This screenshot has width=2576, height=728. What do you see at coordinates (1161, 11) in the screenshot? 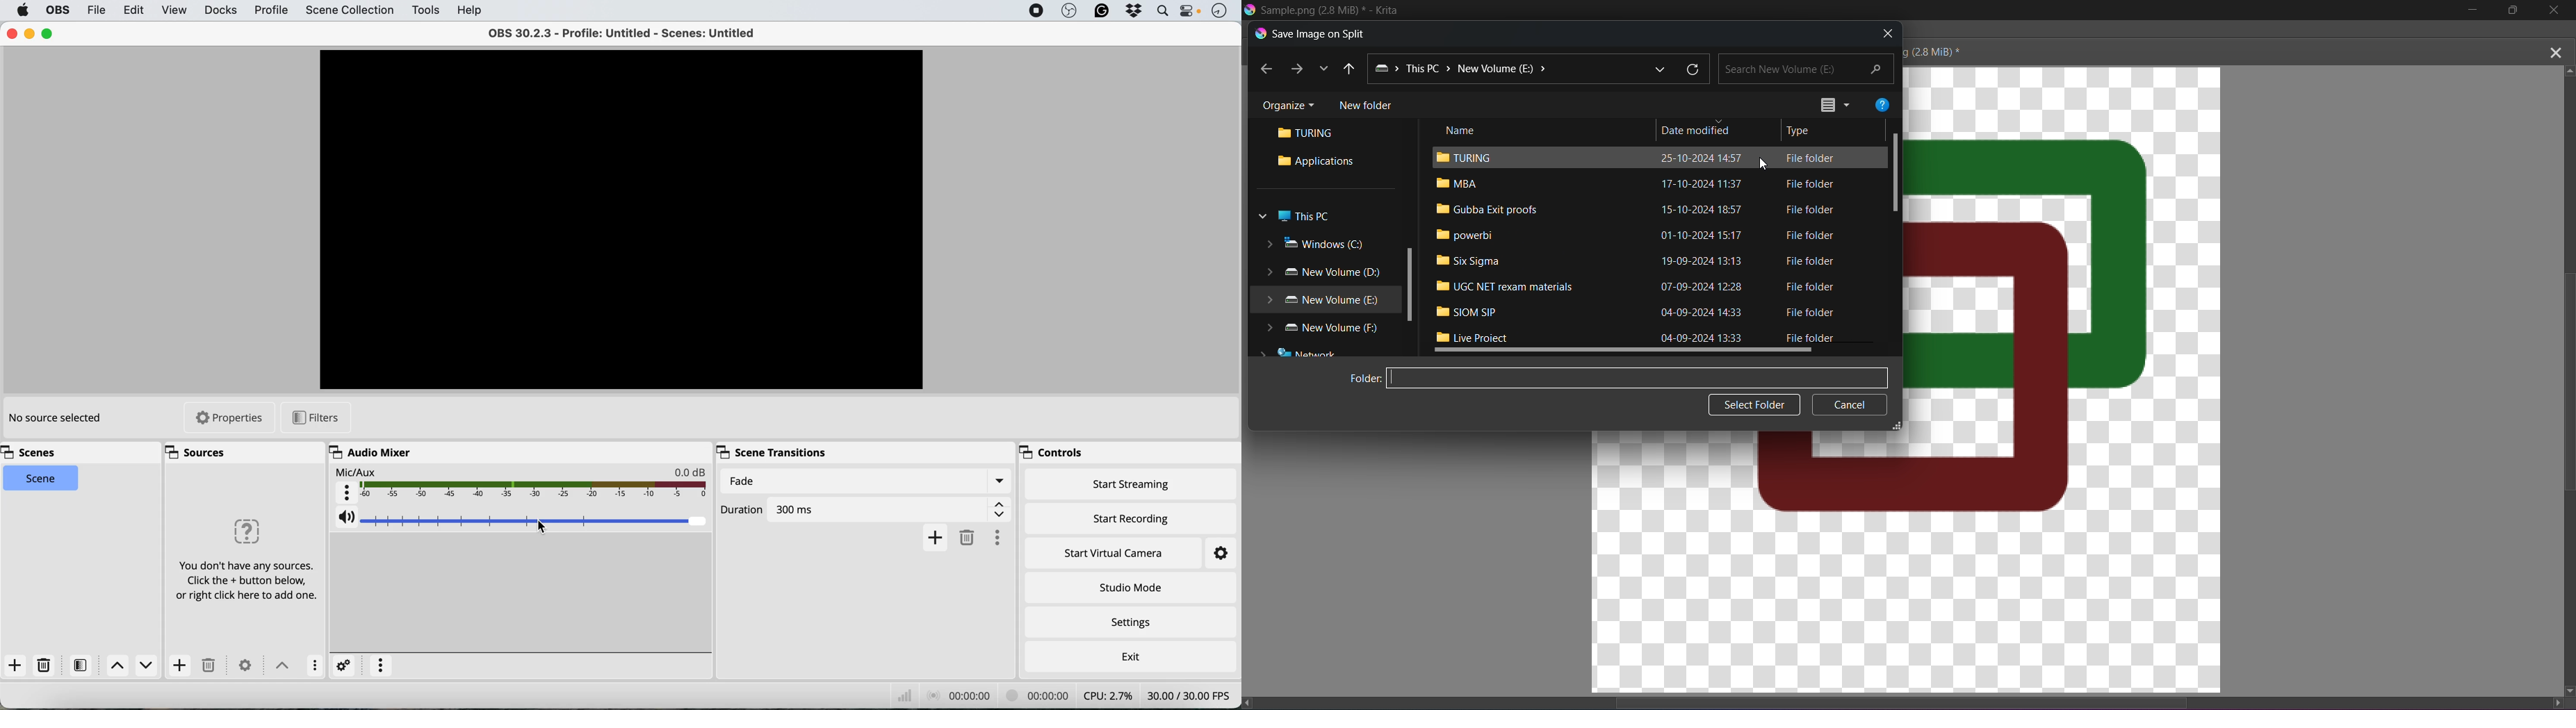
I see `spotlight search` at bounding box center [1161, 11].